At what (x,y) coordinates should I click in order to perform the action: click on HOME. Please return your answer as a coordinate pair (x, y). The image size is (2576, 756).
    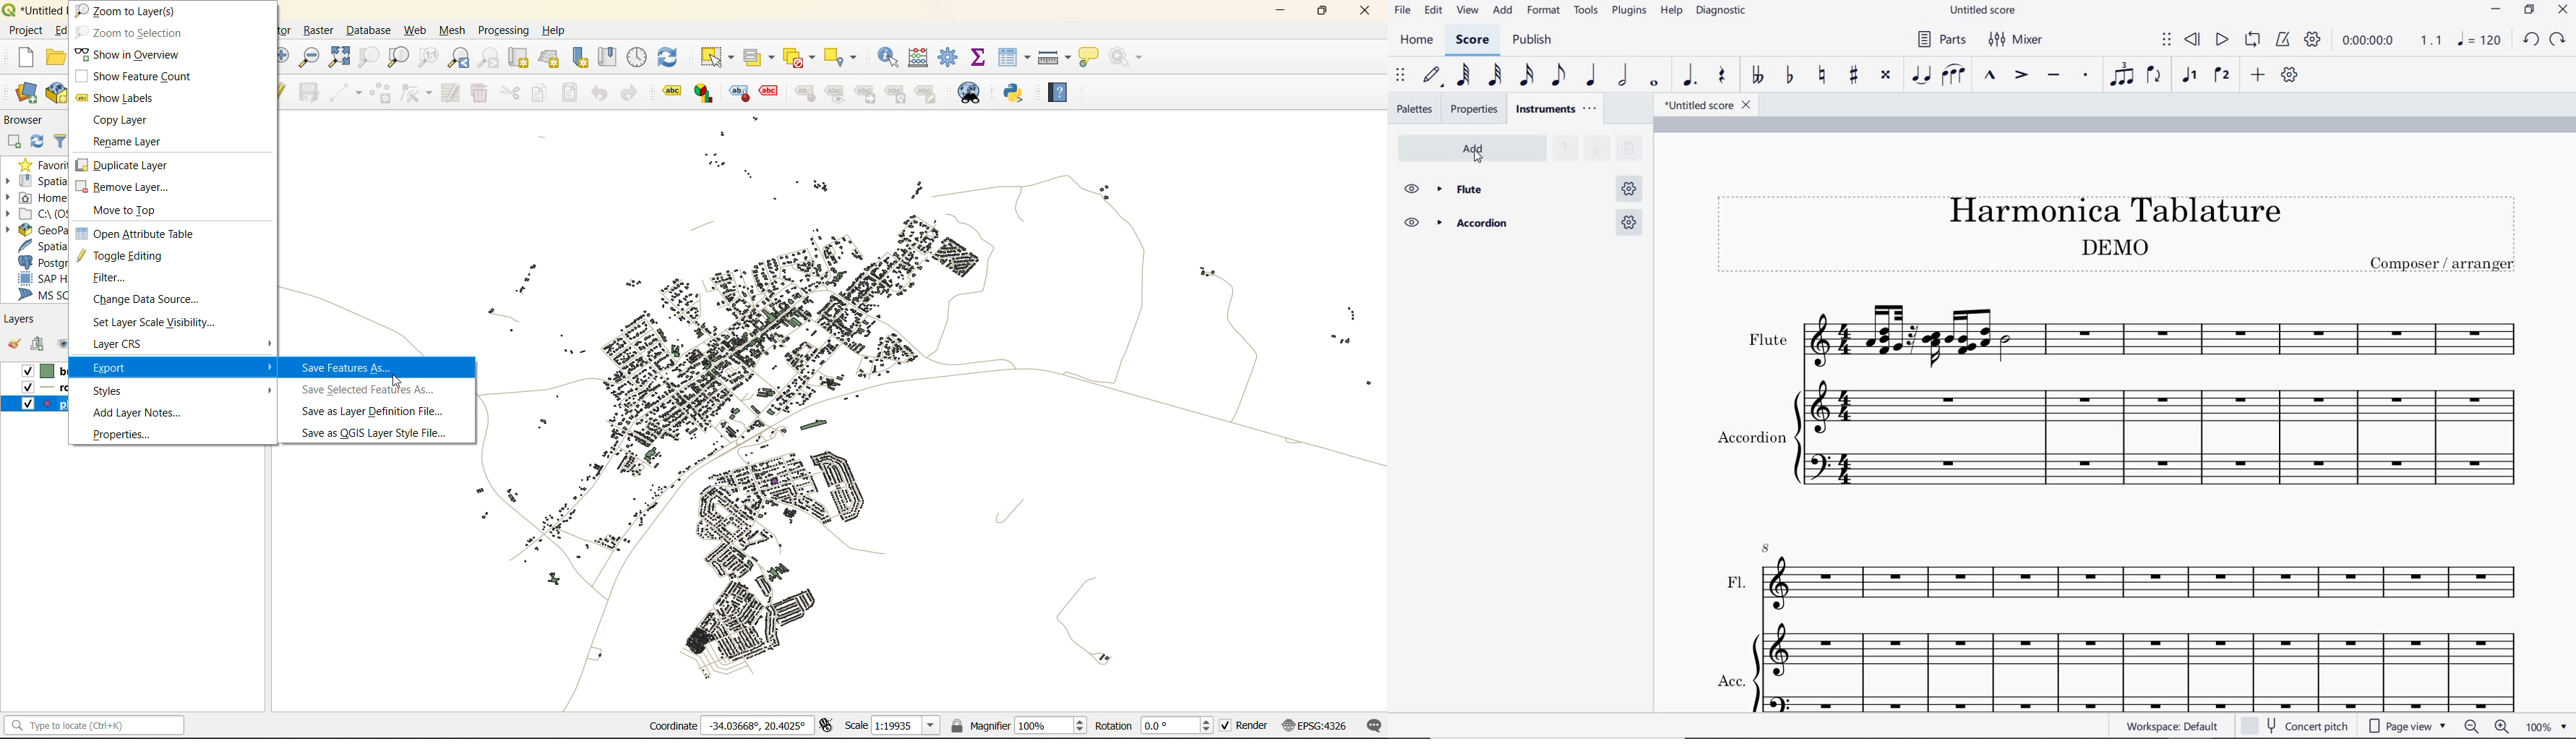
    Looking at the image, I should click on (1417, 42).